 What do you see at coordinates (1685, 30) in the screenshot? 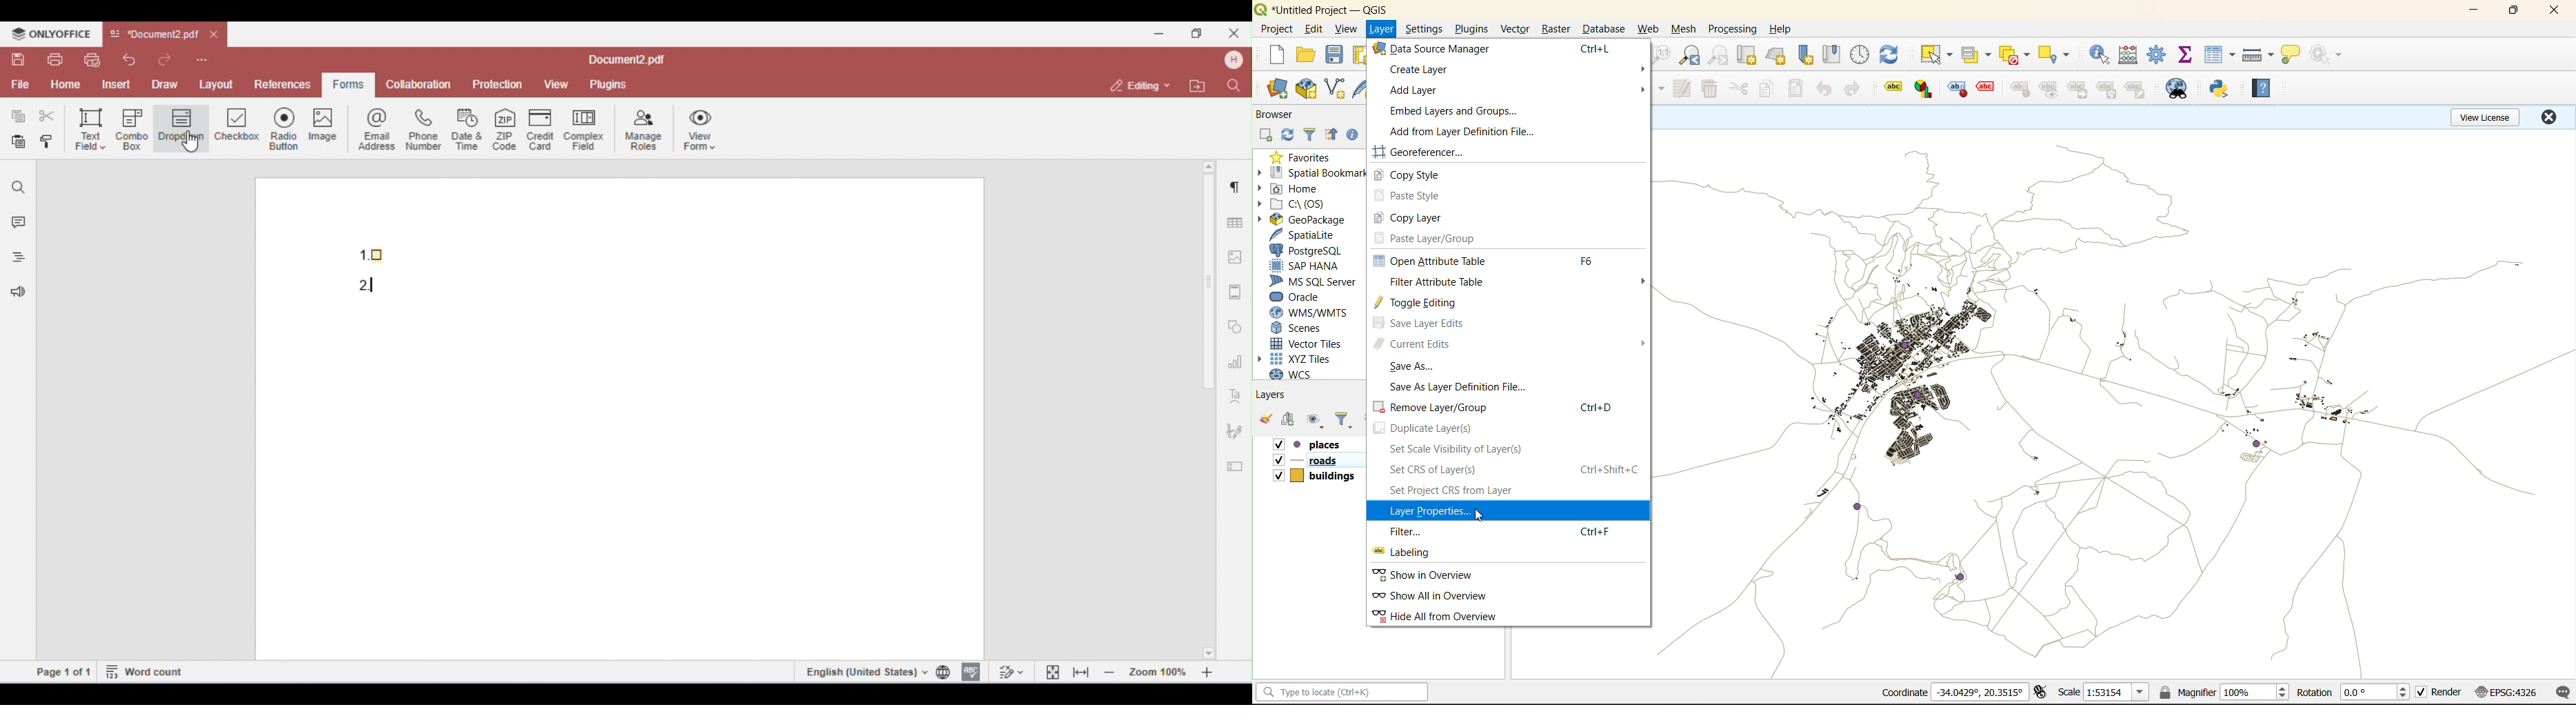
I see `mesh` at bounding box center [1685, 30].